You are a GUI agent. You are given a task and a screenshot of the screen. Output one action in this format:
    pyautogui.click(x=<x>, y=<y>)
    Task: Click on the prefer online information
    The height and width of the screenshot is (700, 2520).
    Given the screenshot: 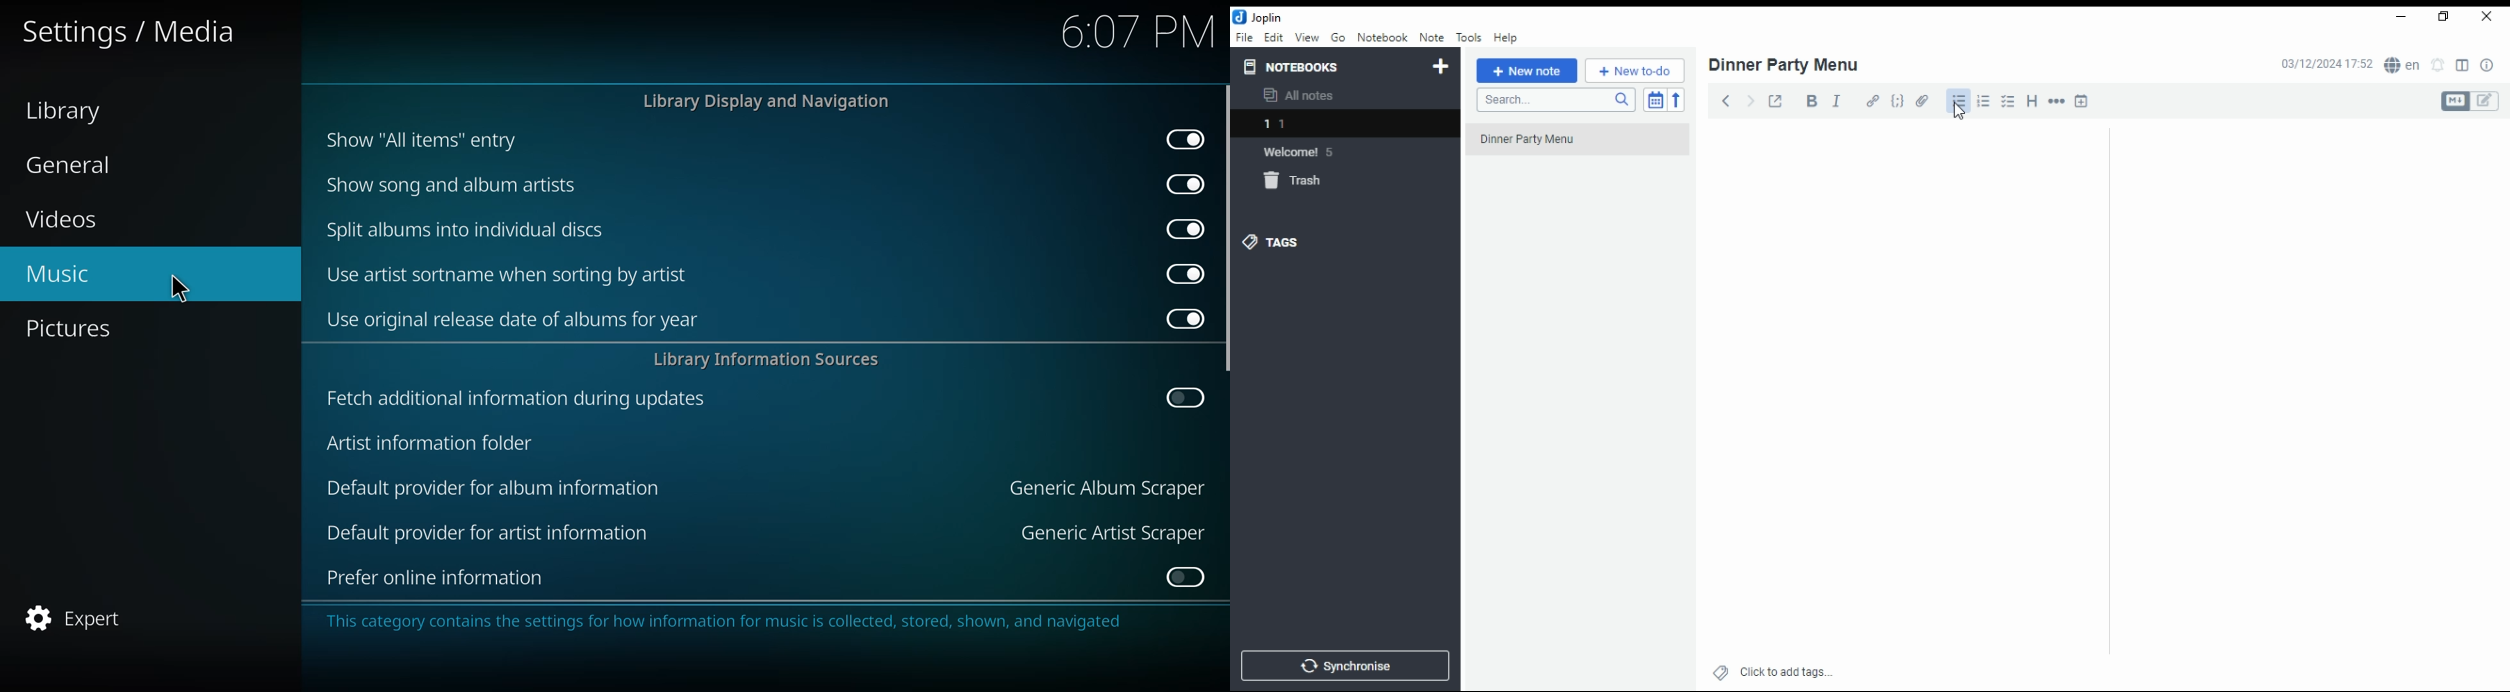 What is the action you would take?
    pyautogui.click(x=439, y=579)
    